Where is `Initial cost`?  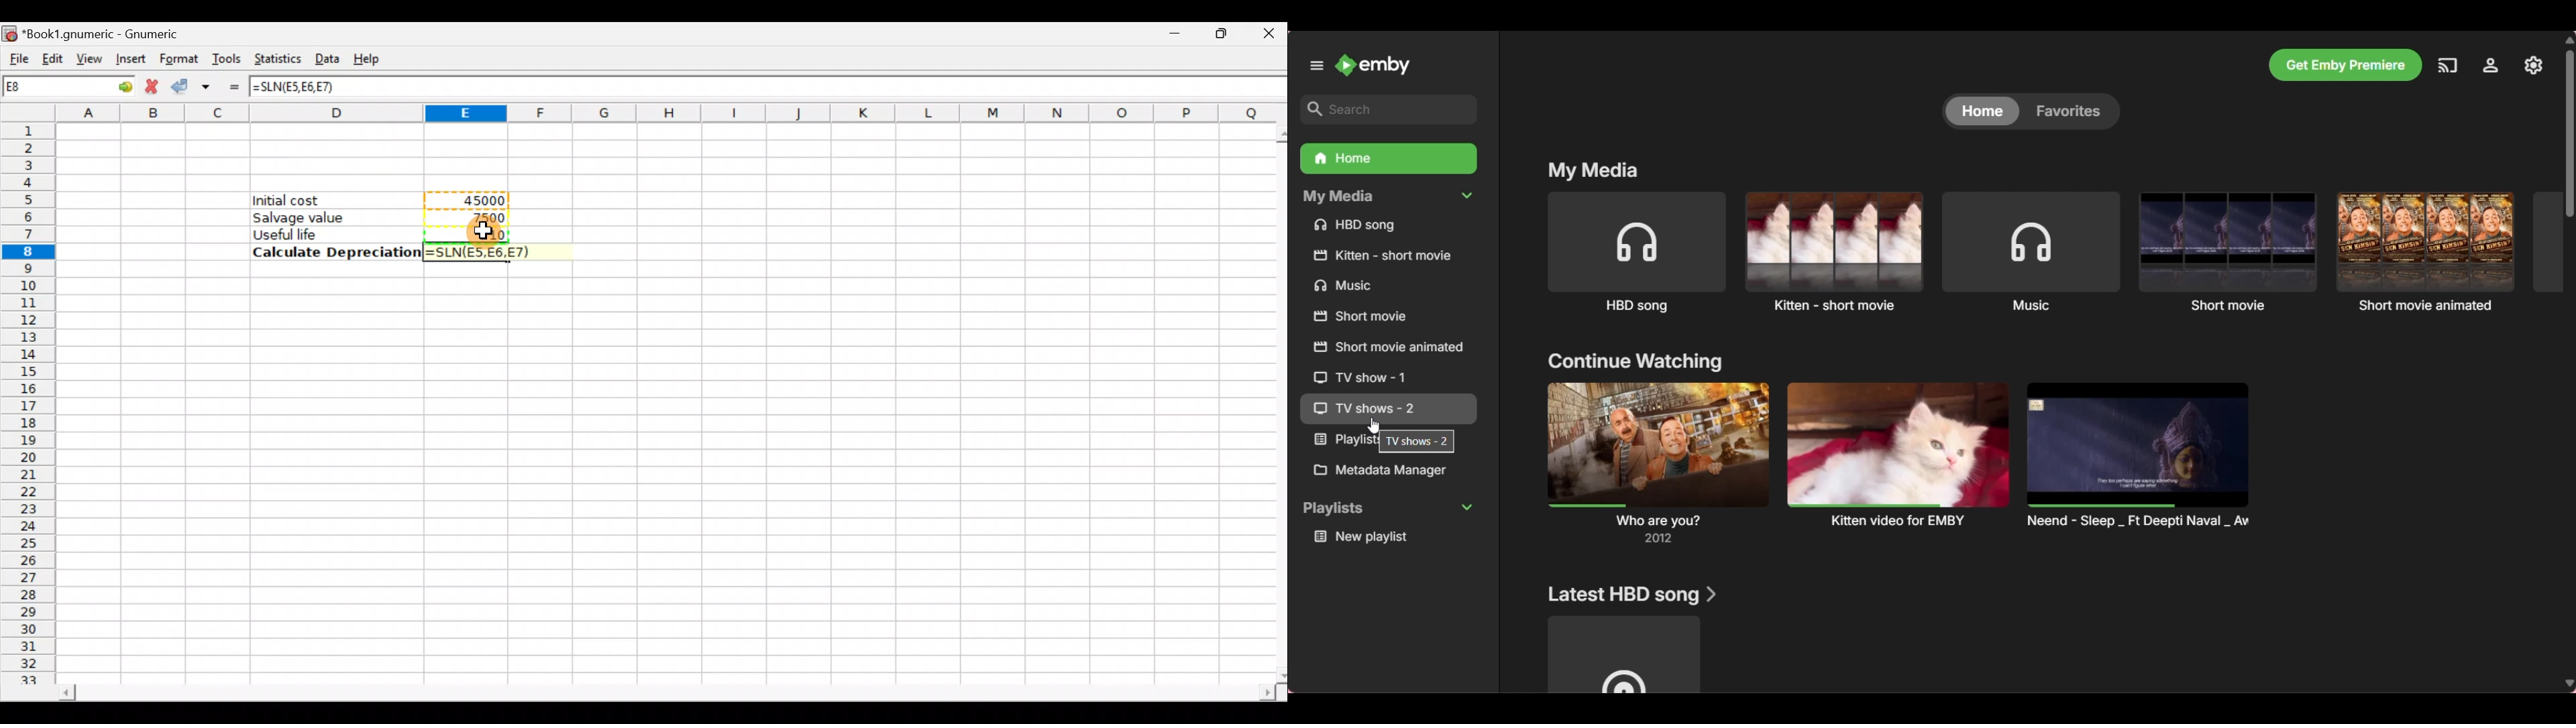 Initial cost is located at coordinates (338, 200).